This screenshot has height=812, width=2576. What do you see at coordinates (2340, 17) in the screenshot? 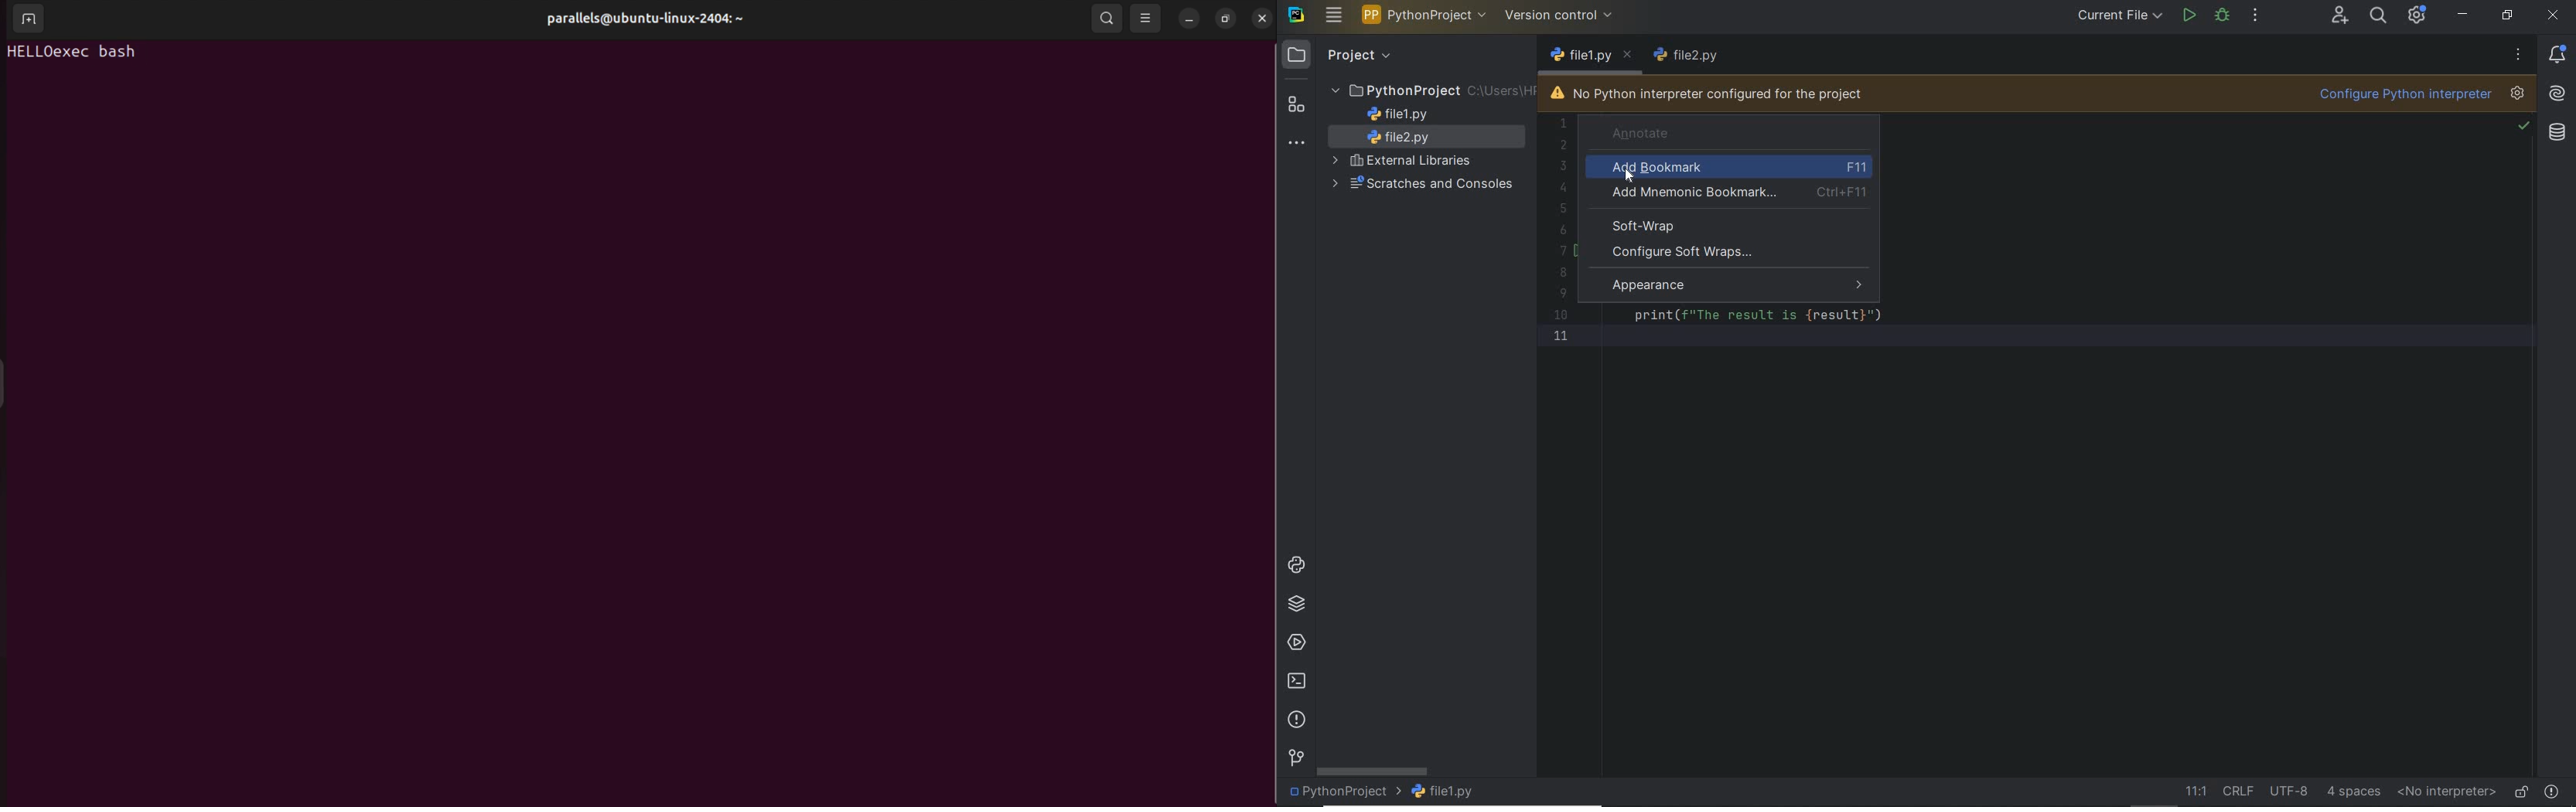
I see `code with me` at bounding box center [2340, 17].